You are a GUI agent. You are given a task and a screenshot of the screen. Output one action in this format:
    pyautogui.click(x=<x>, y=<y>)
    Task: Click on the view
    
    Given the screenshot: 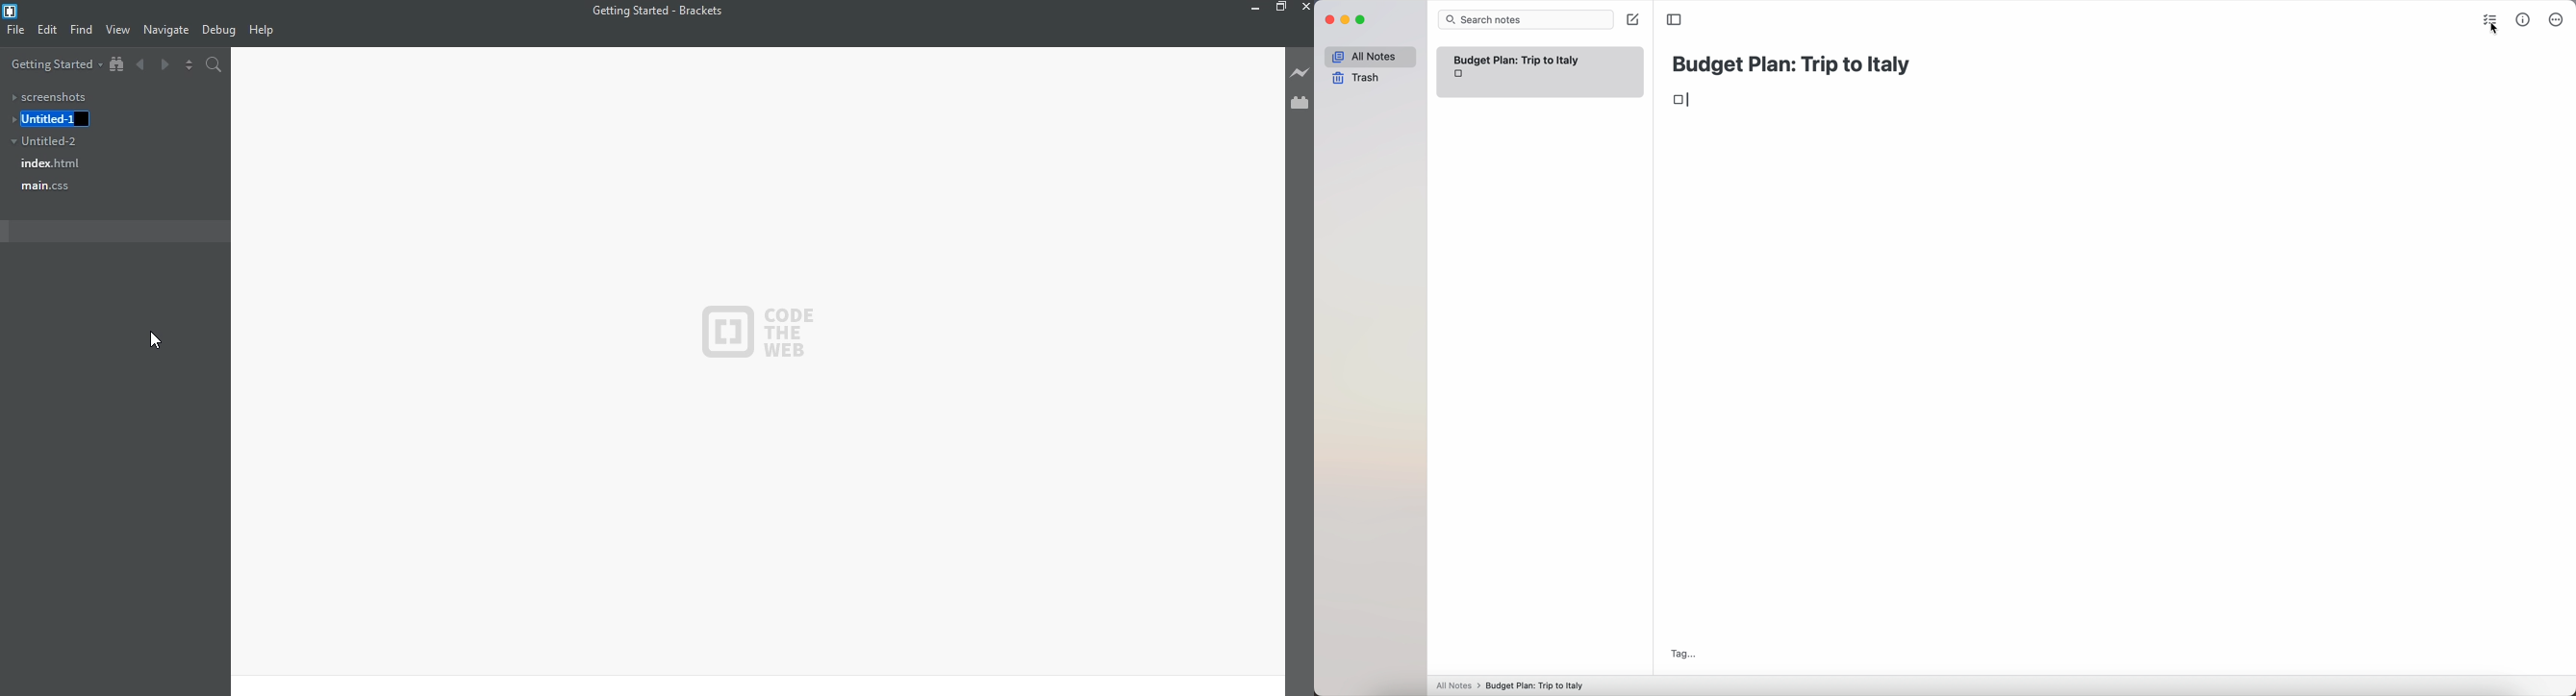 What is the action you would take?
    pyautogui.click(x=118, y=30)
    